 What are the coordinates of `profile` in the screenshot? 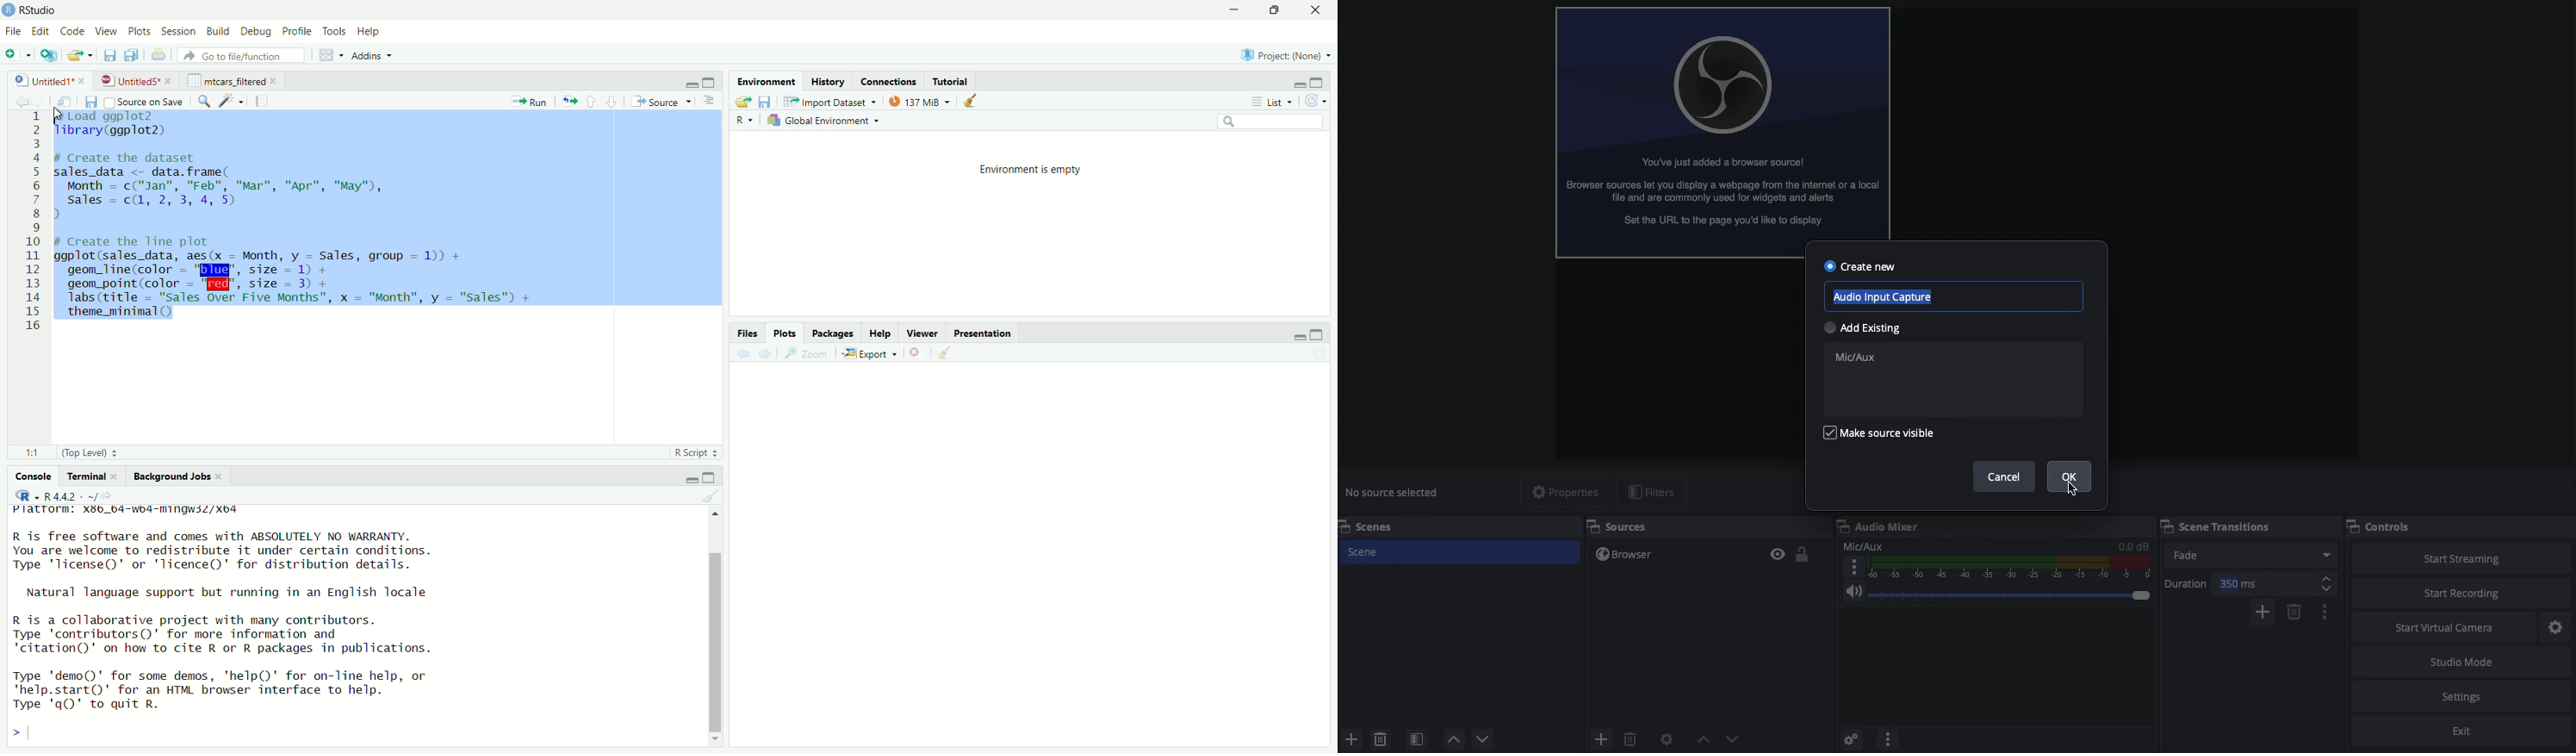 It's located at (298, 31).